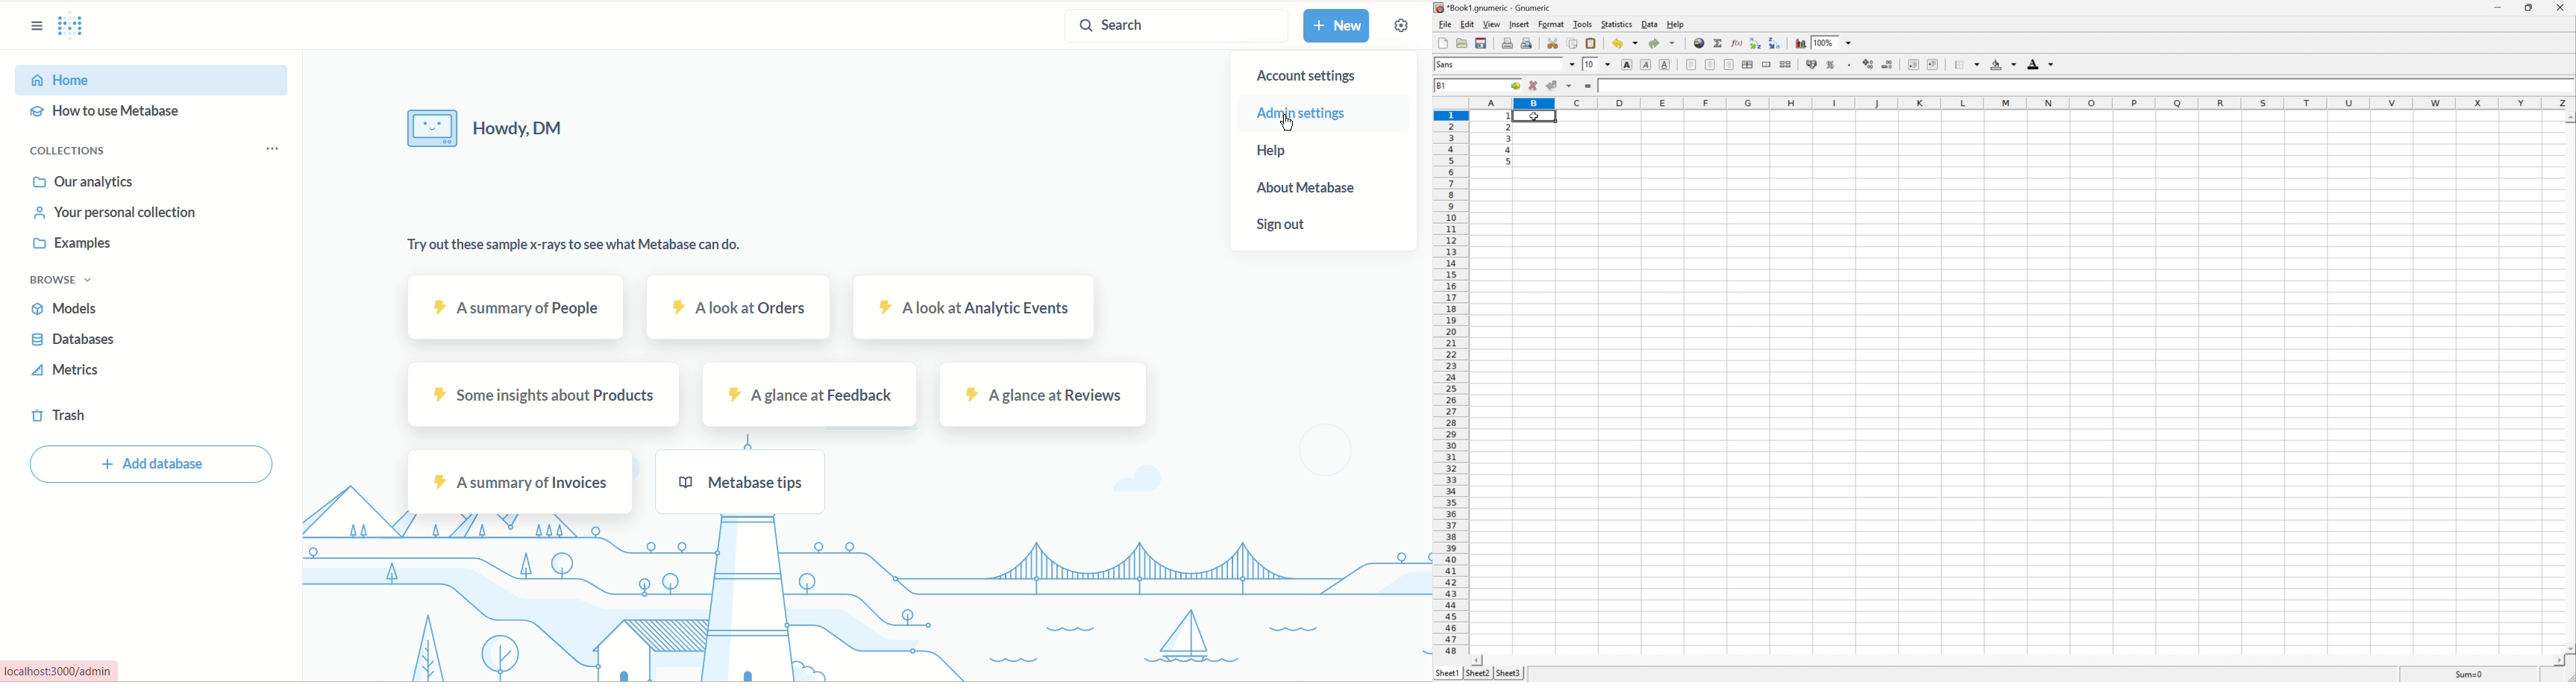 This screenshot has height=700, width=2576. Describe the element at coordinates (2553, 660) in the screenshot. I see `Scroll Right` at that location.